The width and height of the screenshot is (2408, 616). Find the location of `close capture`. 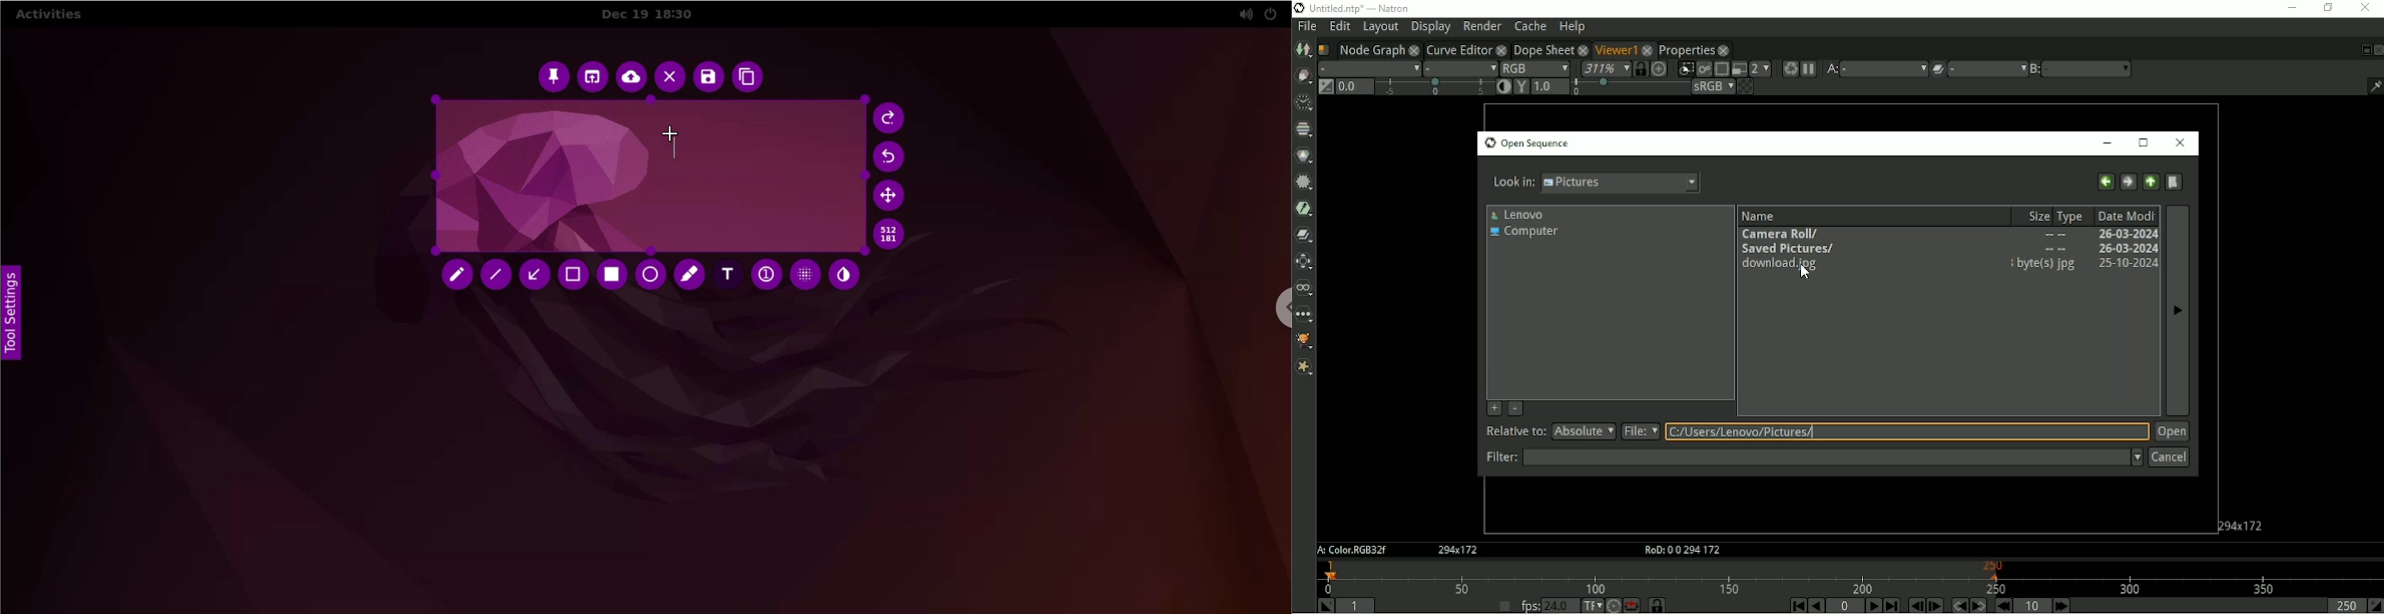

close capture is located at coordinates (670, 77).